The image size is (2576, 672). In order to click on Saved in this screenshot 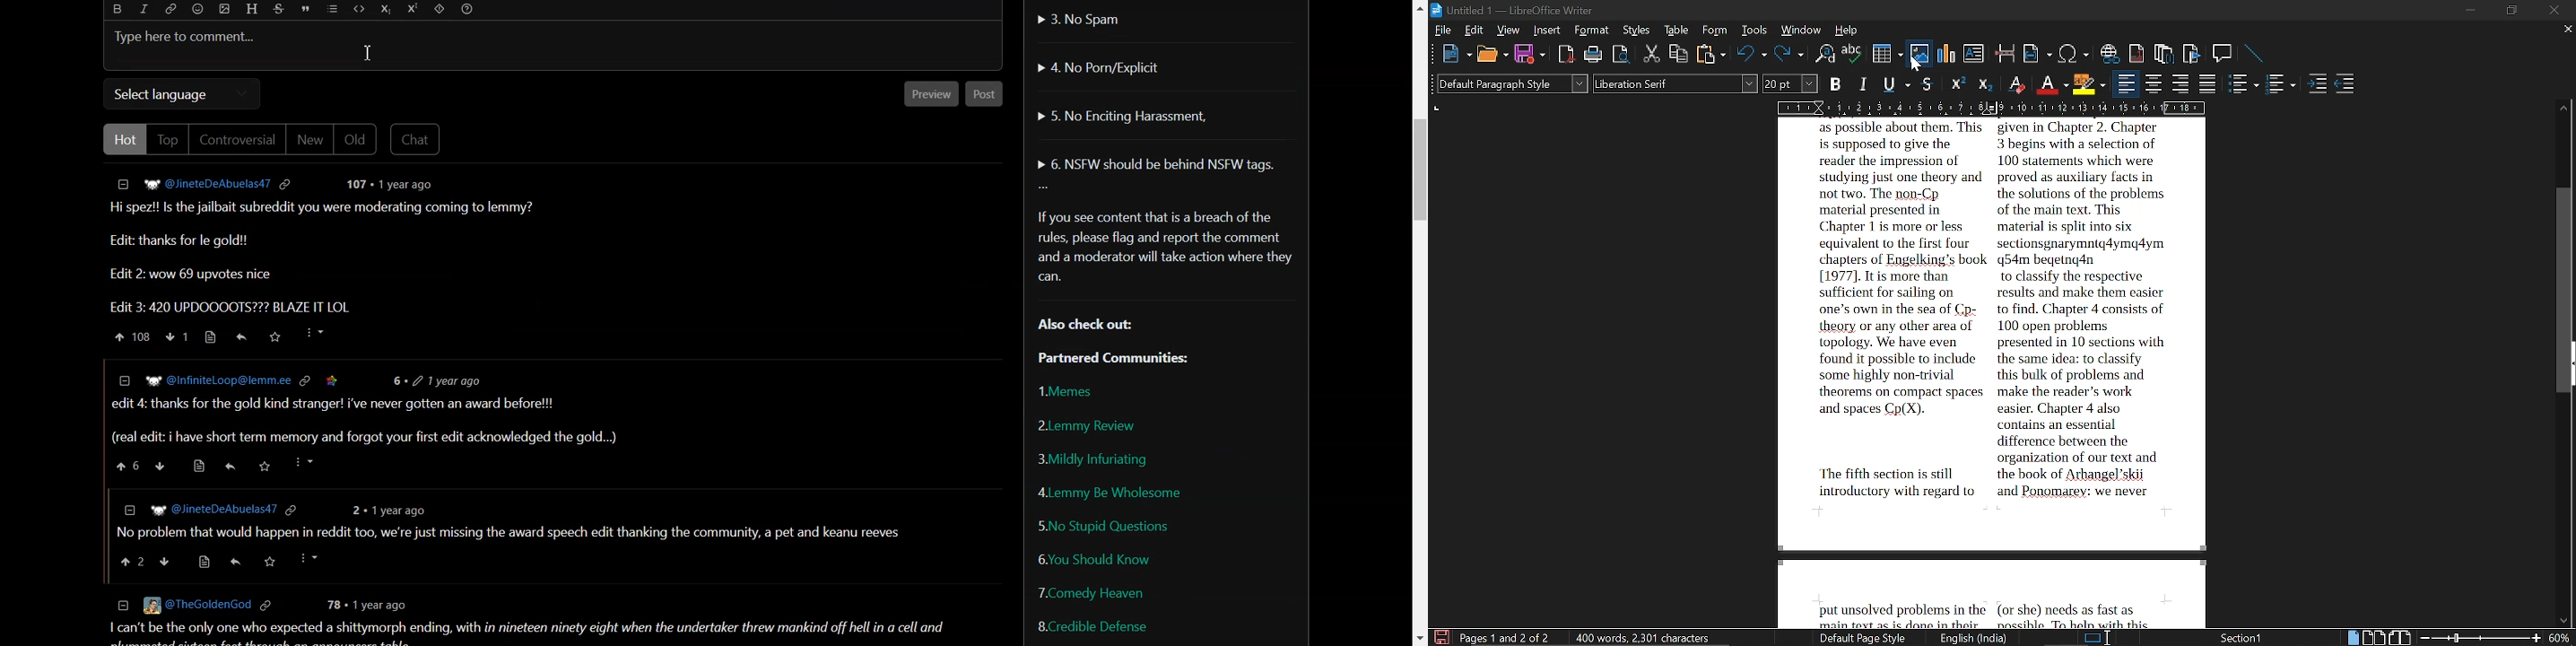, I will do `click(277, 337)`.